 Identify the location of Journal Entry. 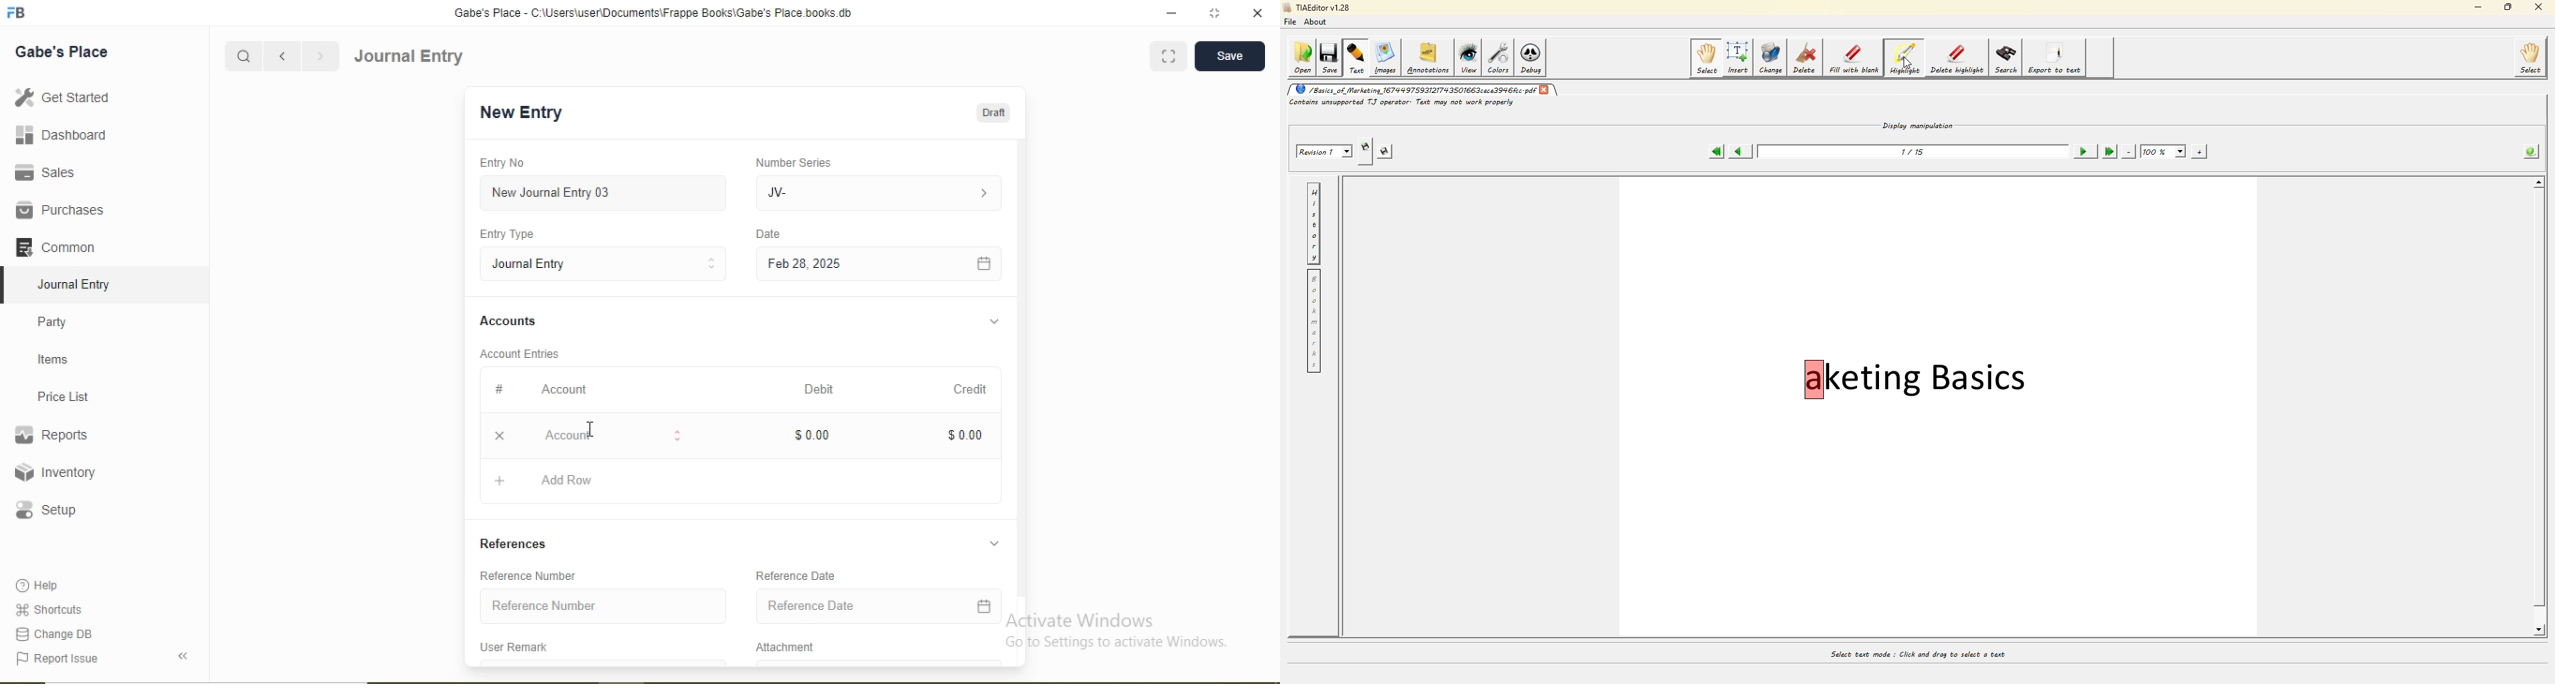
(76, 285).